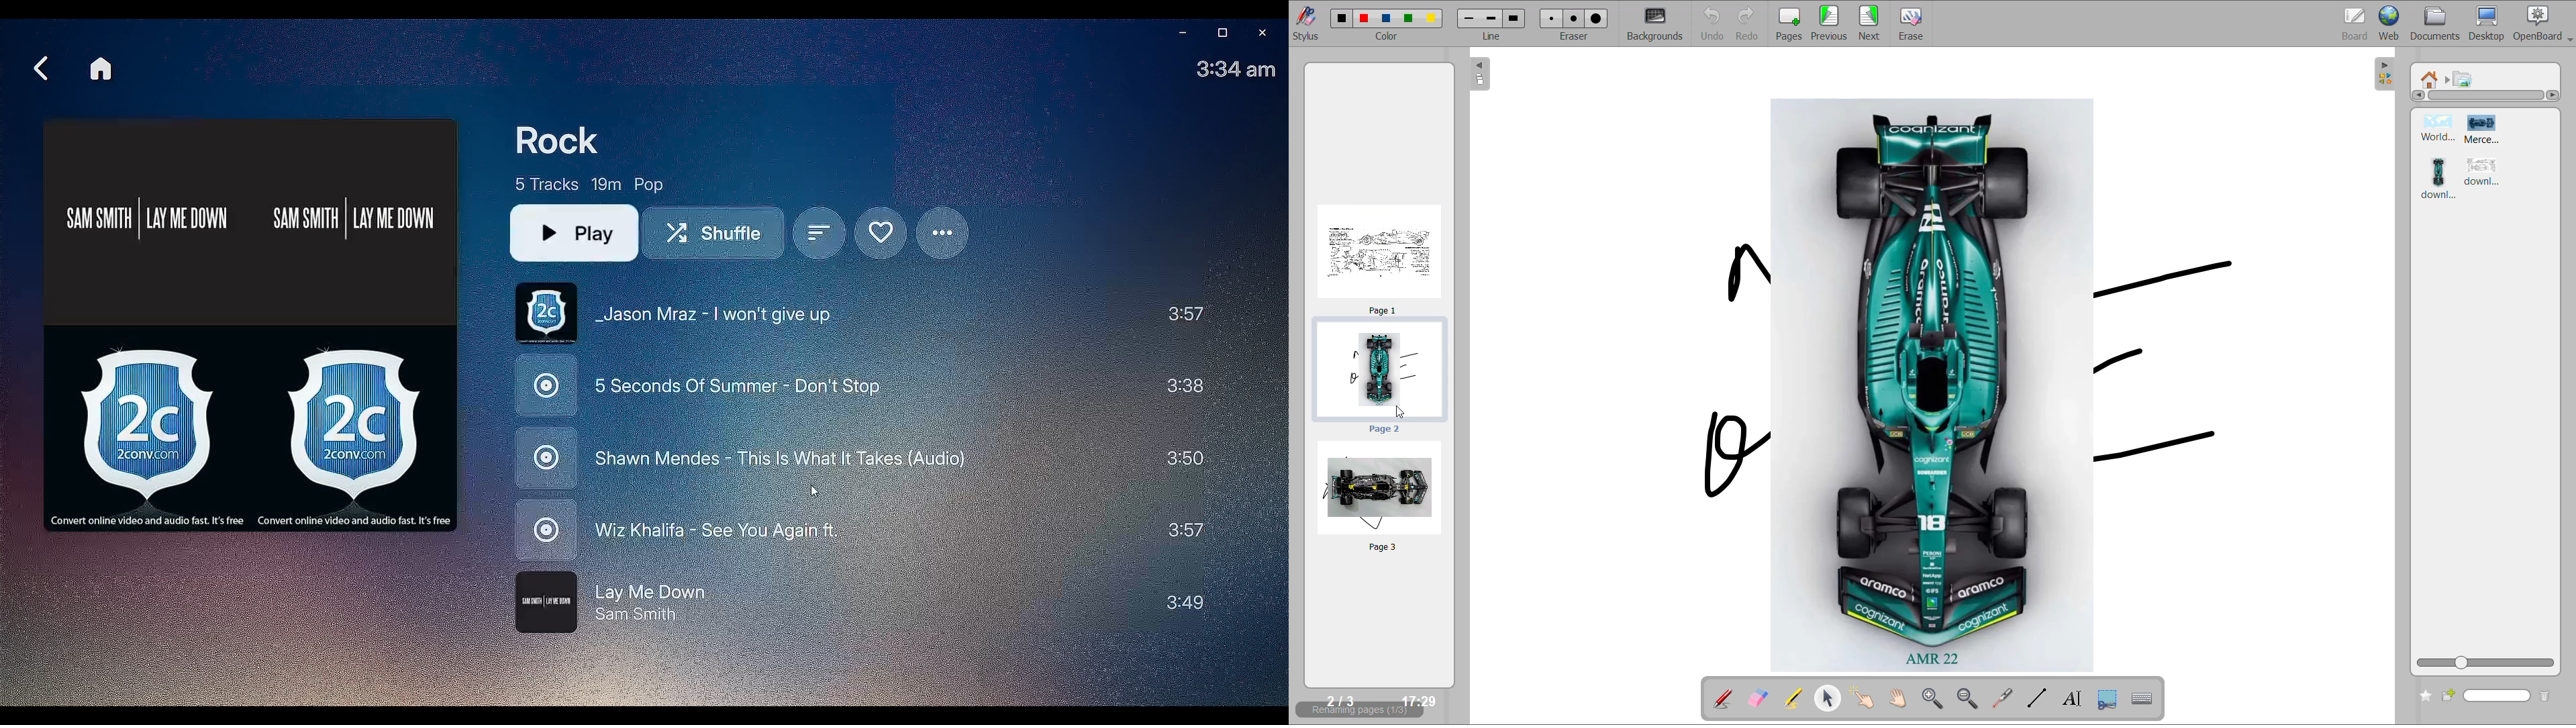 The height and width of the screenshot is (728, 2576). Describe the element at coordinates (2073, 699) in the screenshot. I see `write text` at that location.